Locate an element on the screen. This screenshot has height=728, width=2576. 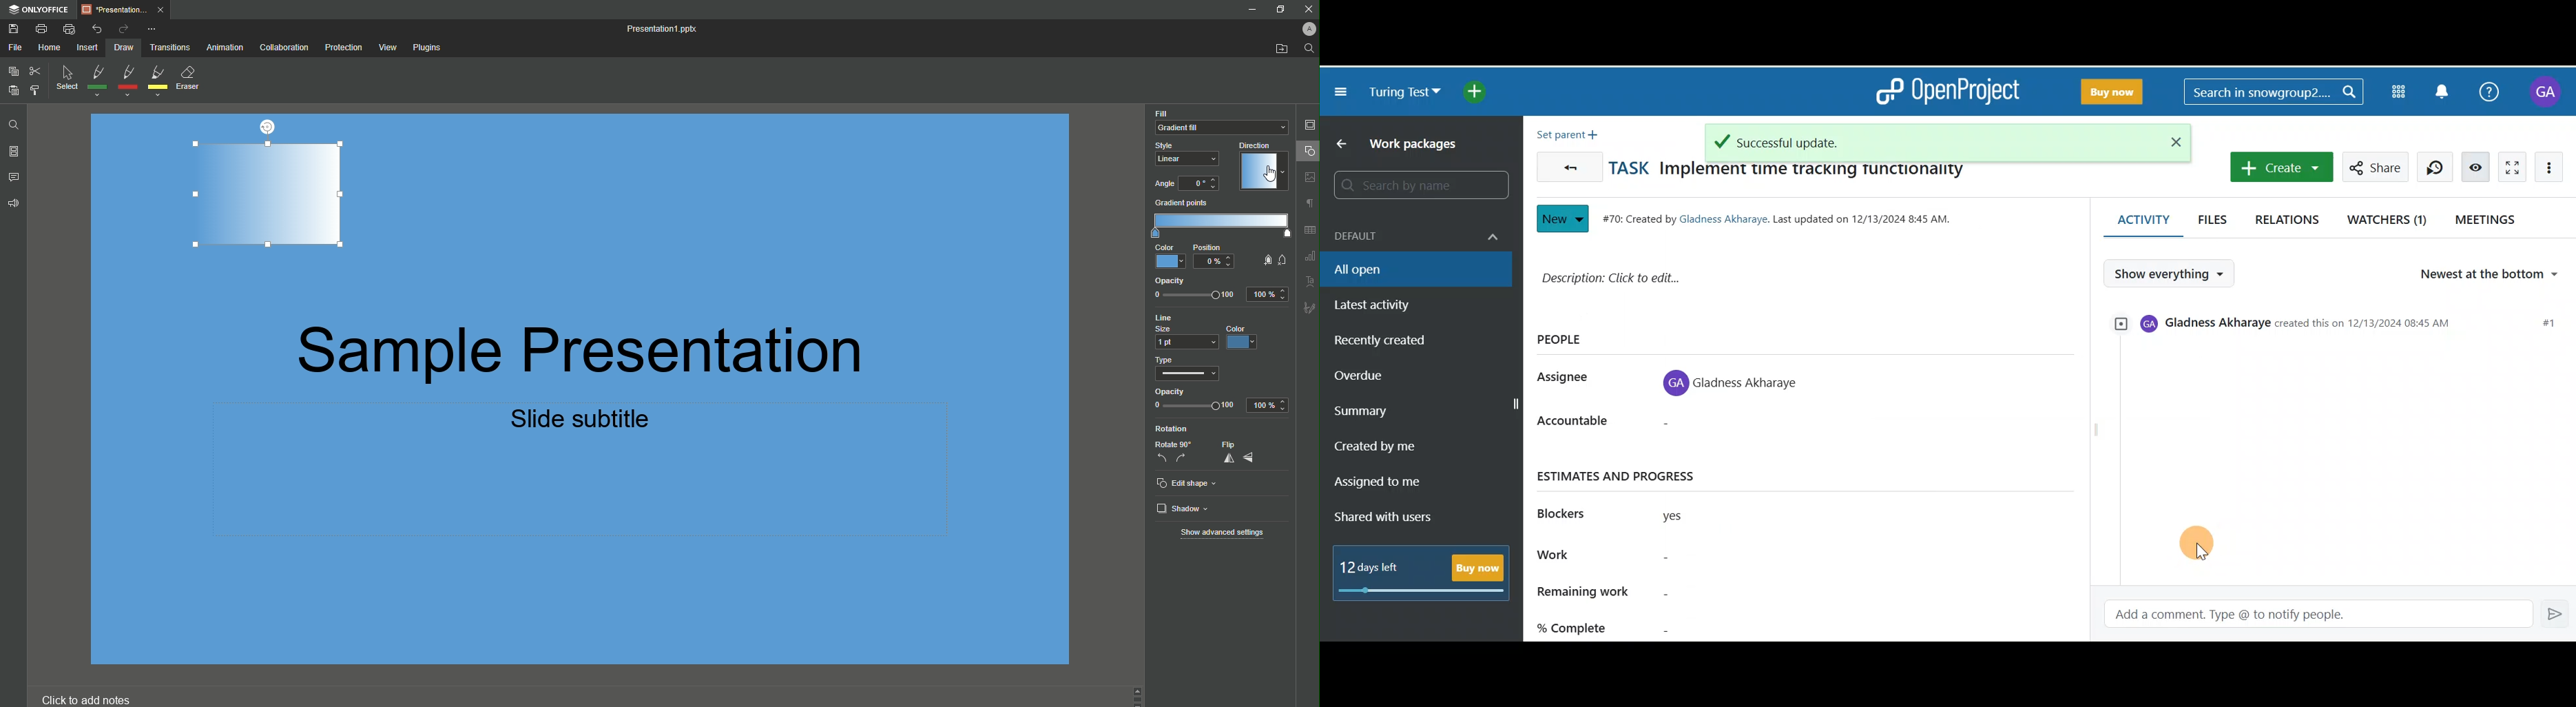
Redo is located at coordinates (122, 28).